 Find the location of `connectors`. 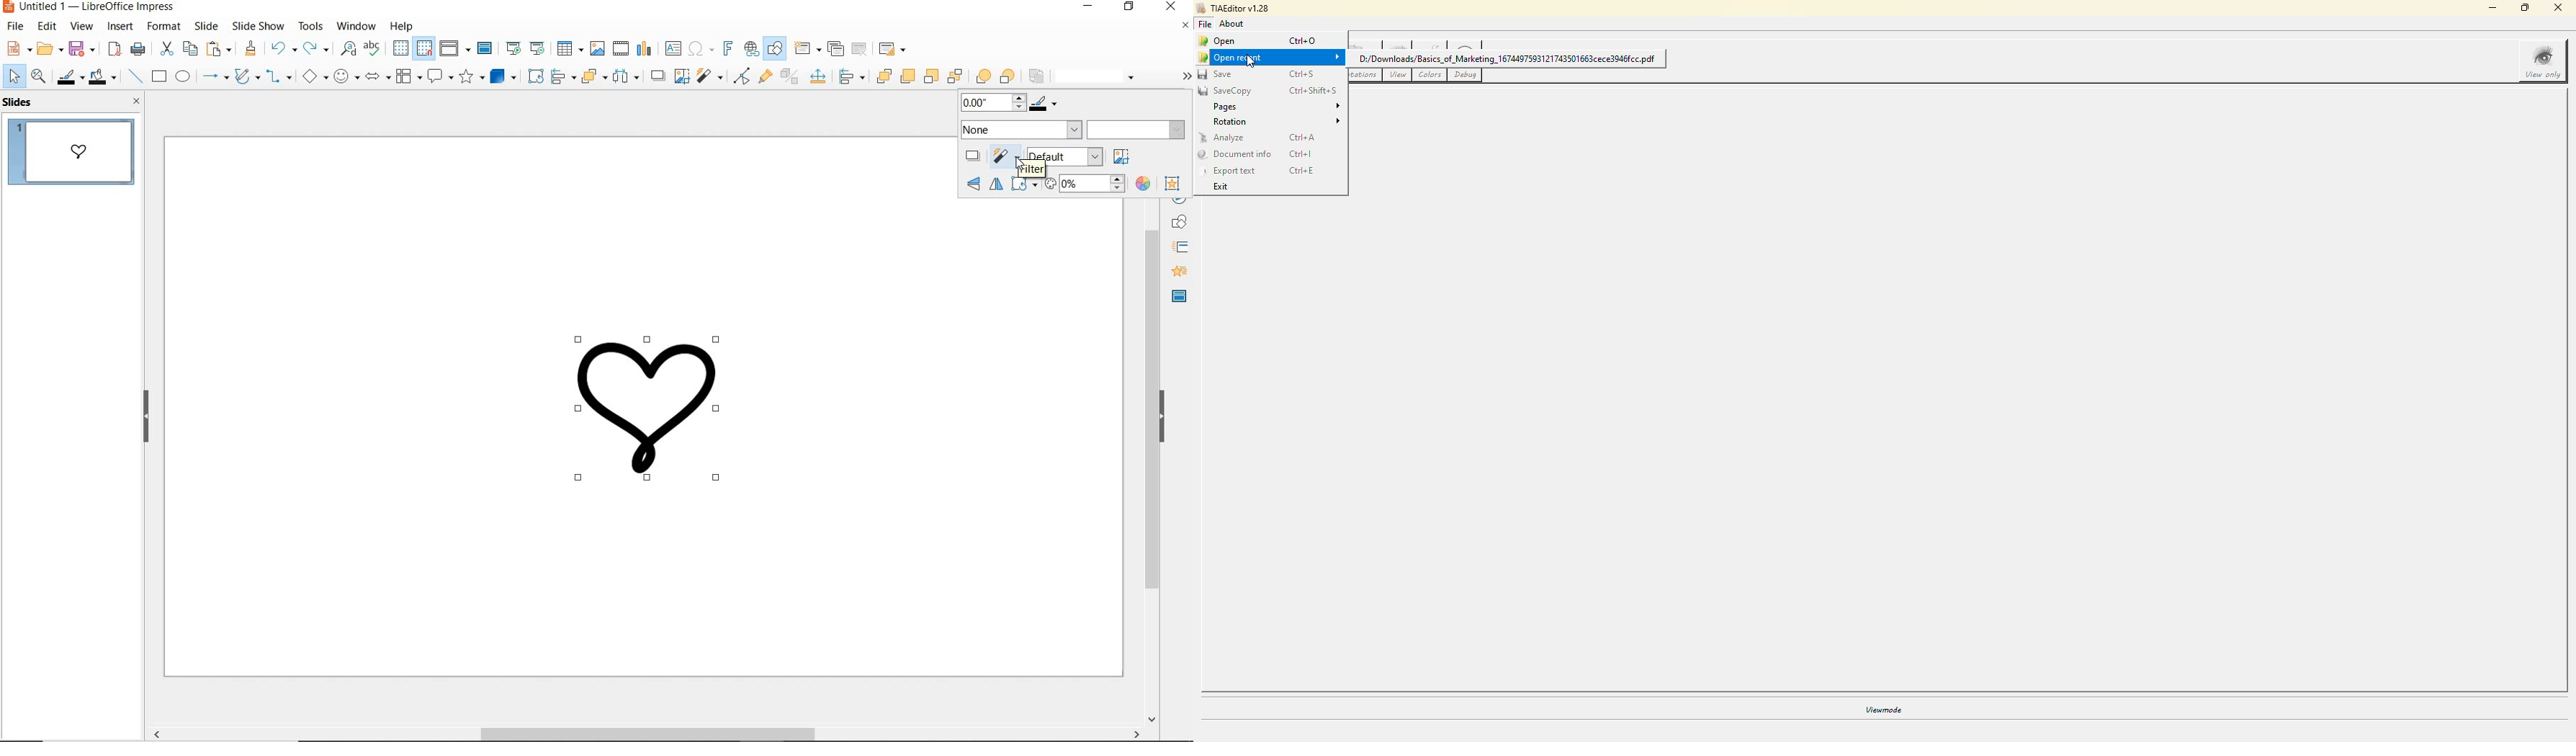

connectors is located at coordinates (277, 78).